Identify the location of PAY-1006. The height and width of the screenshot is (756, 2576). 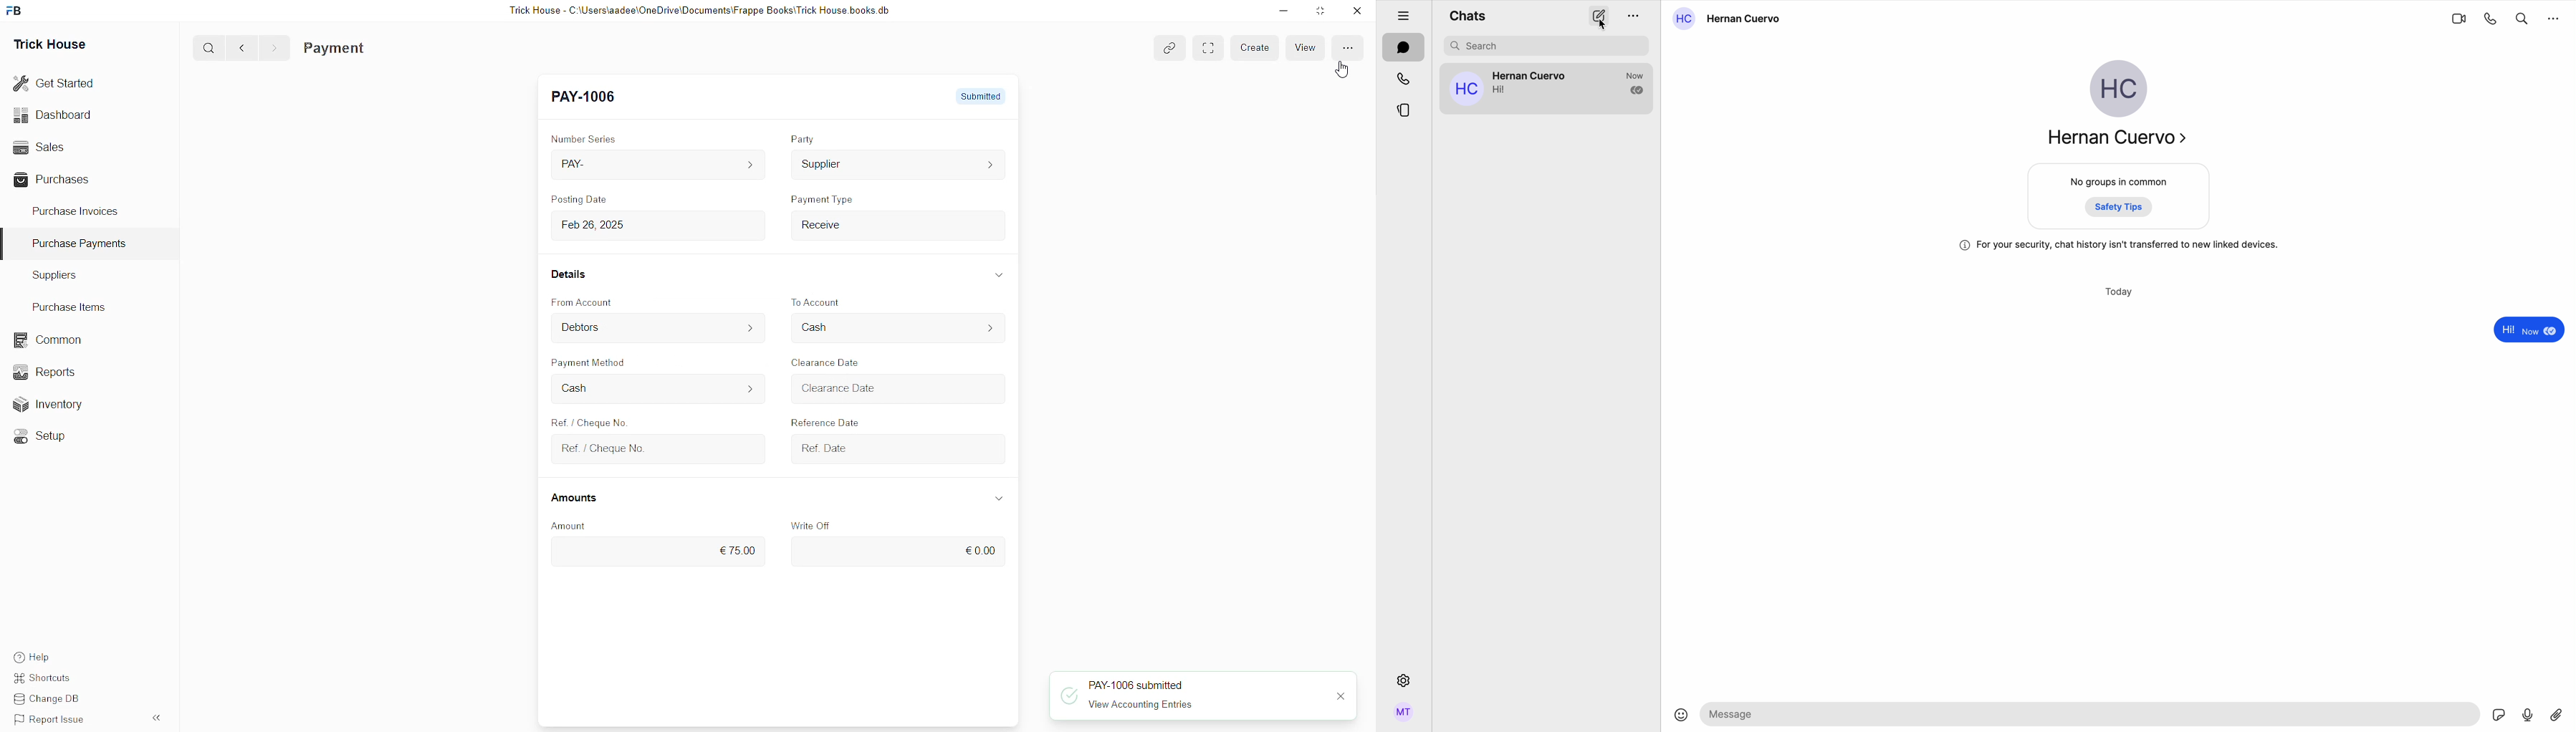
(587, 98).